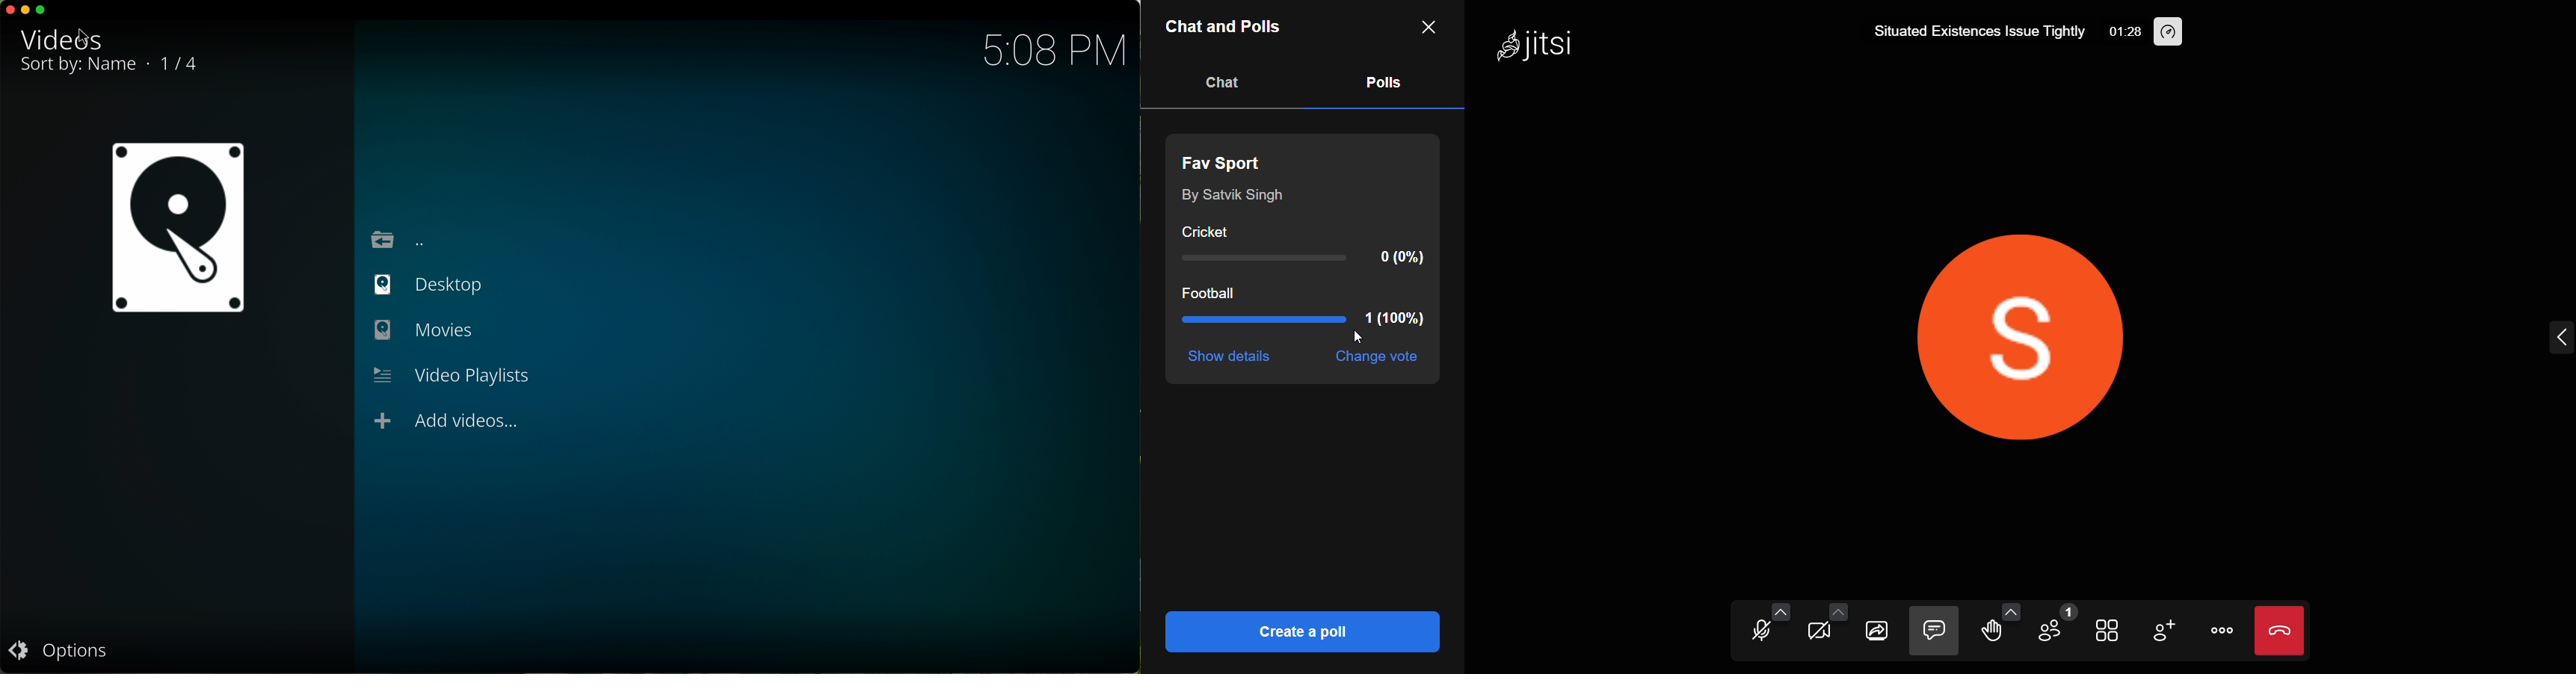  Describe the element at coordinates (1222, 232) in the screenshot. I see `cricket` at that location.